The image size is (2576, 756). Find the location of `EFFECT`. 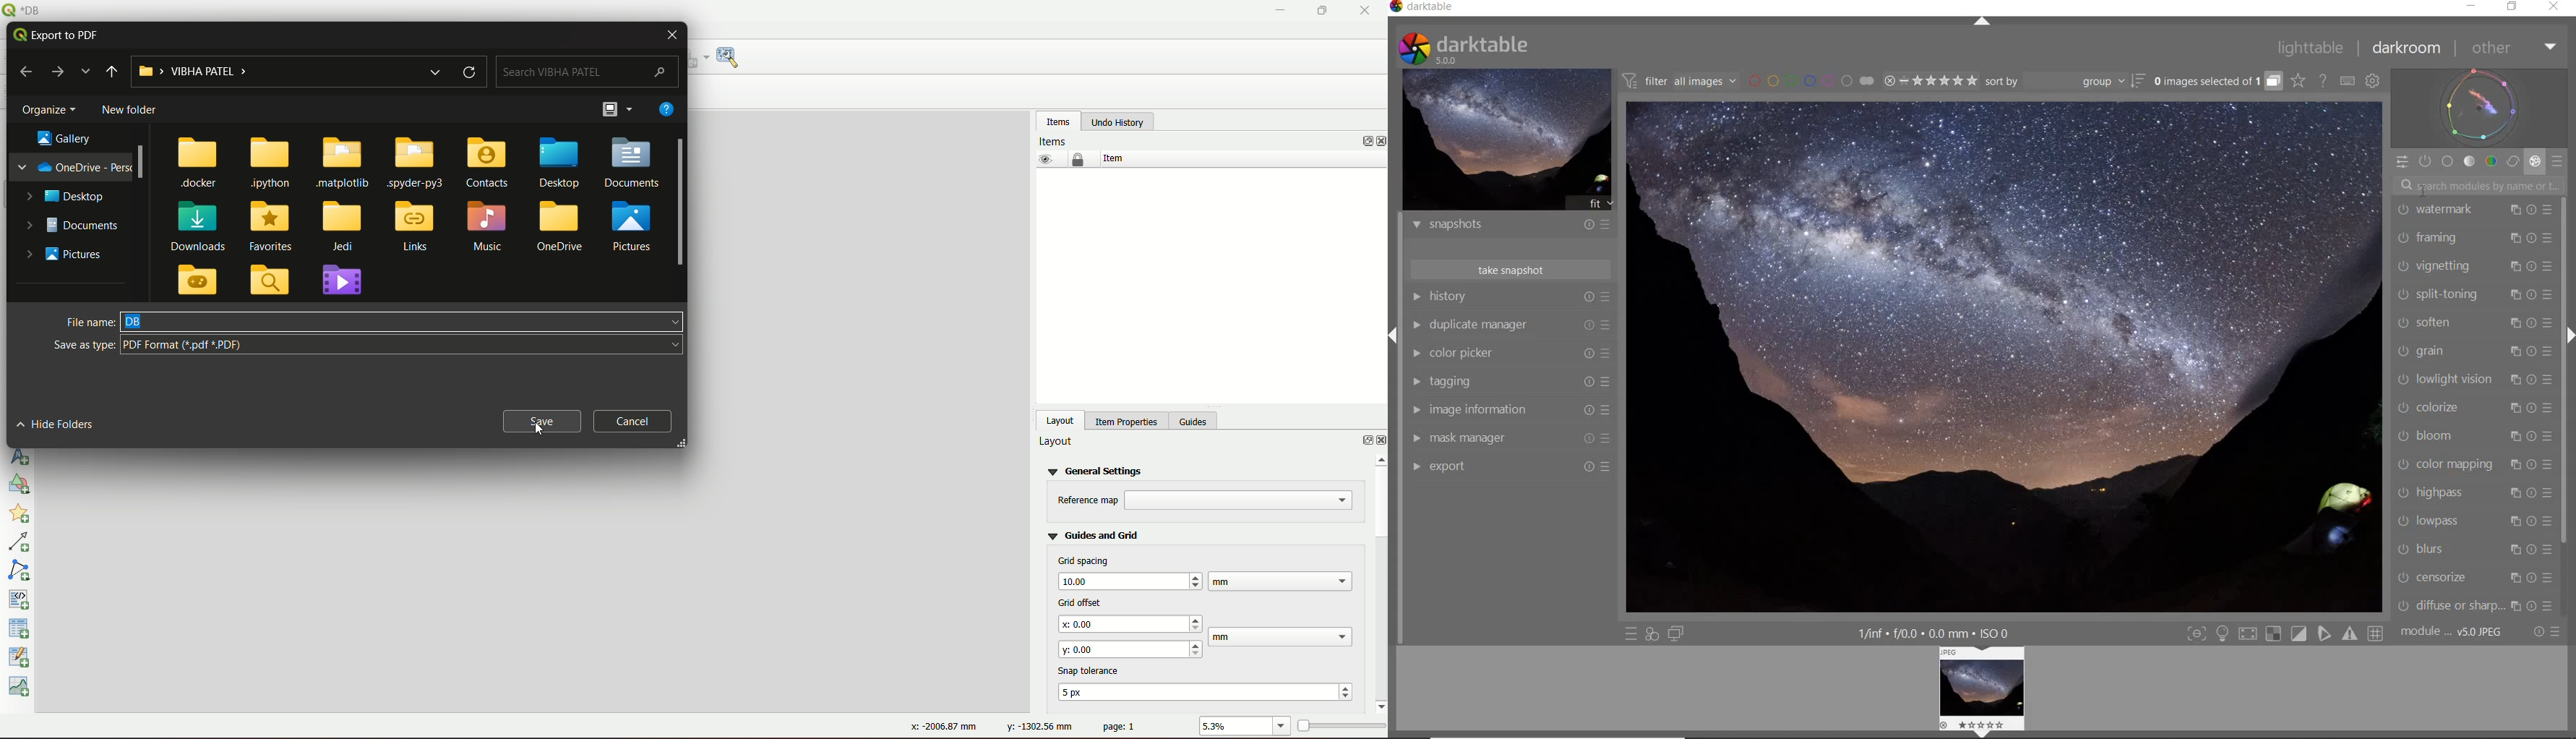

EFFECT is located at coordinates (2535, 161).